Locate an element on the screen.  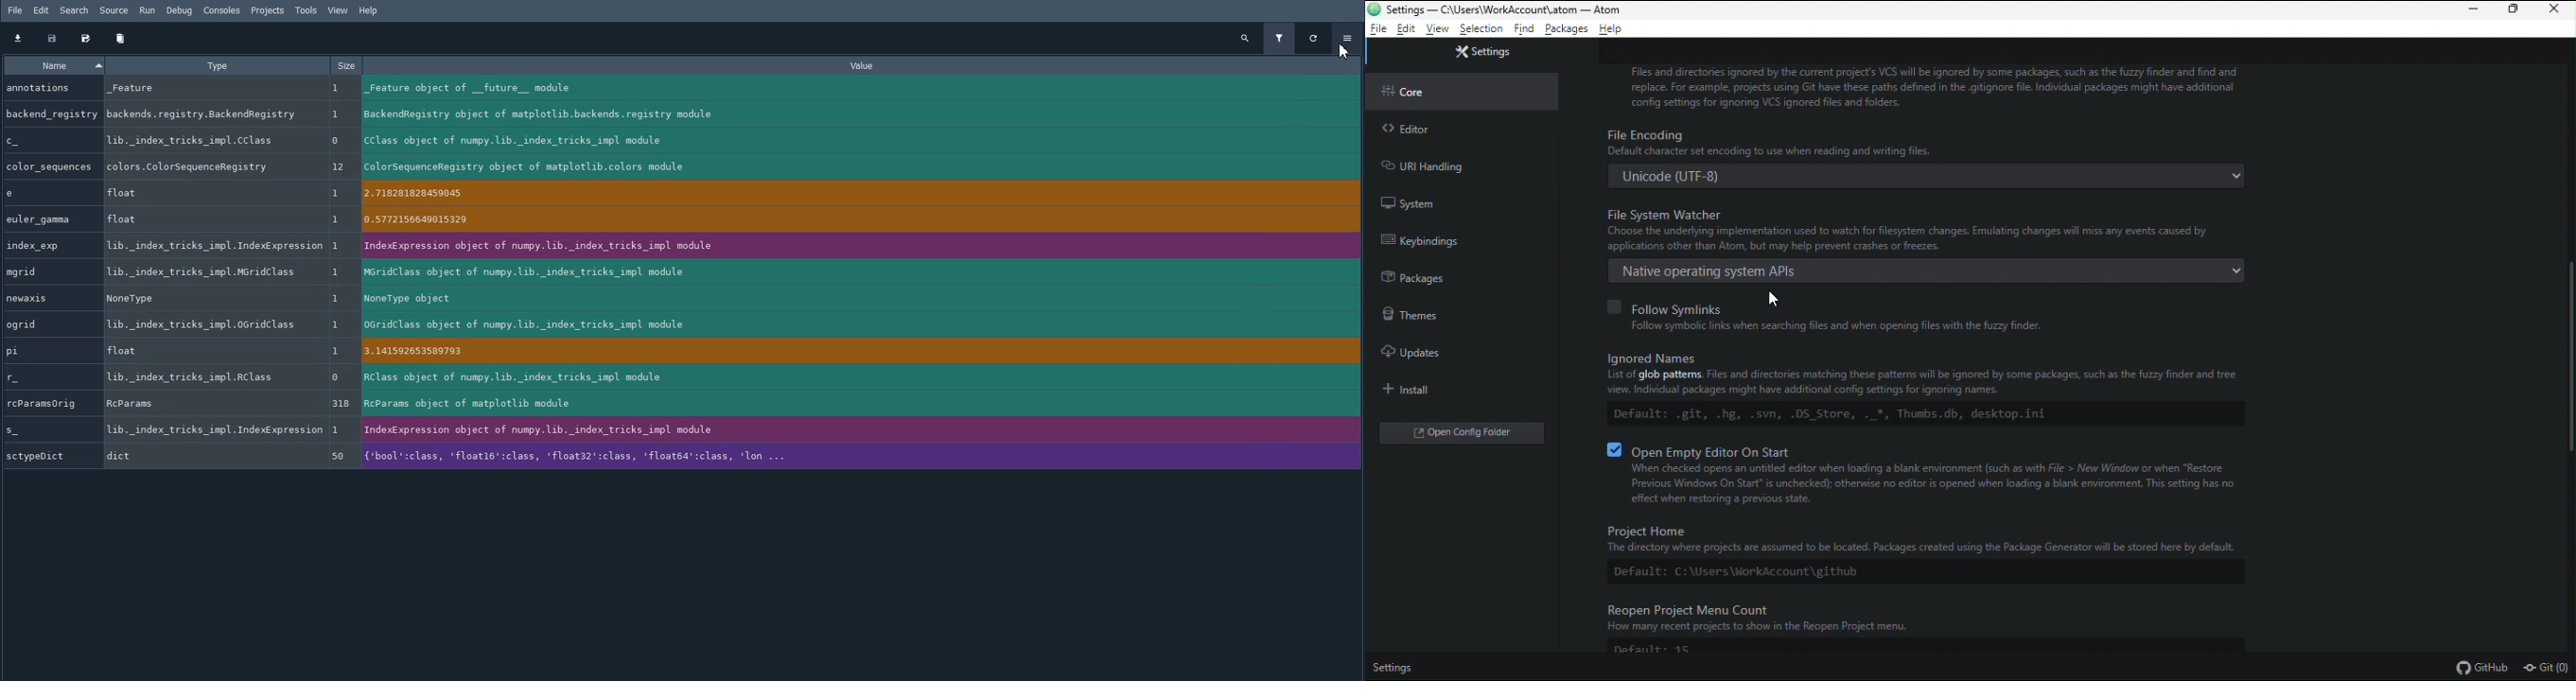
BackendRegistry object of matplotlib.backends.registry module is located at coordinates (857, 114).